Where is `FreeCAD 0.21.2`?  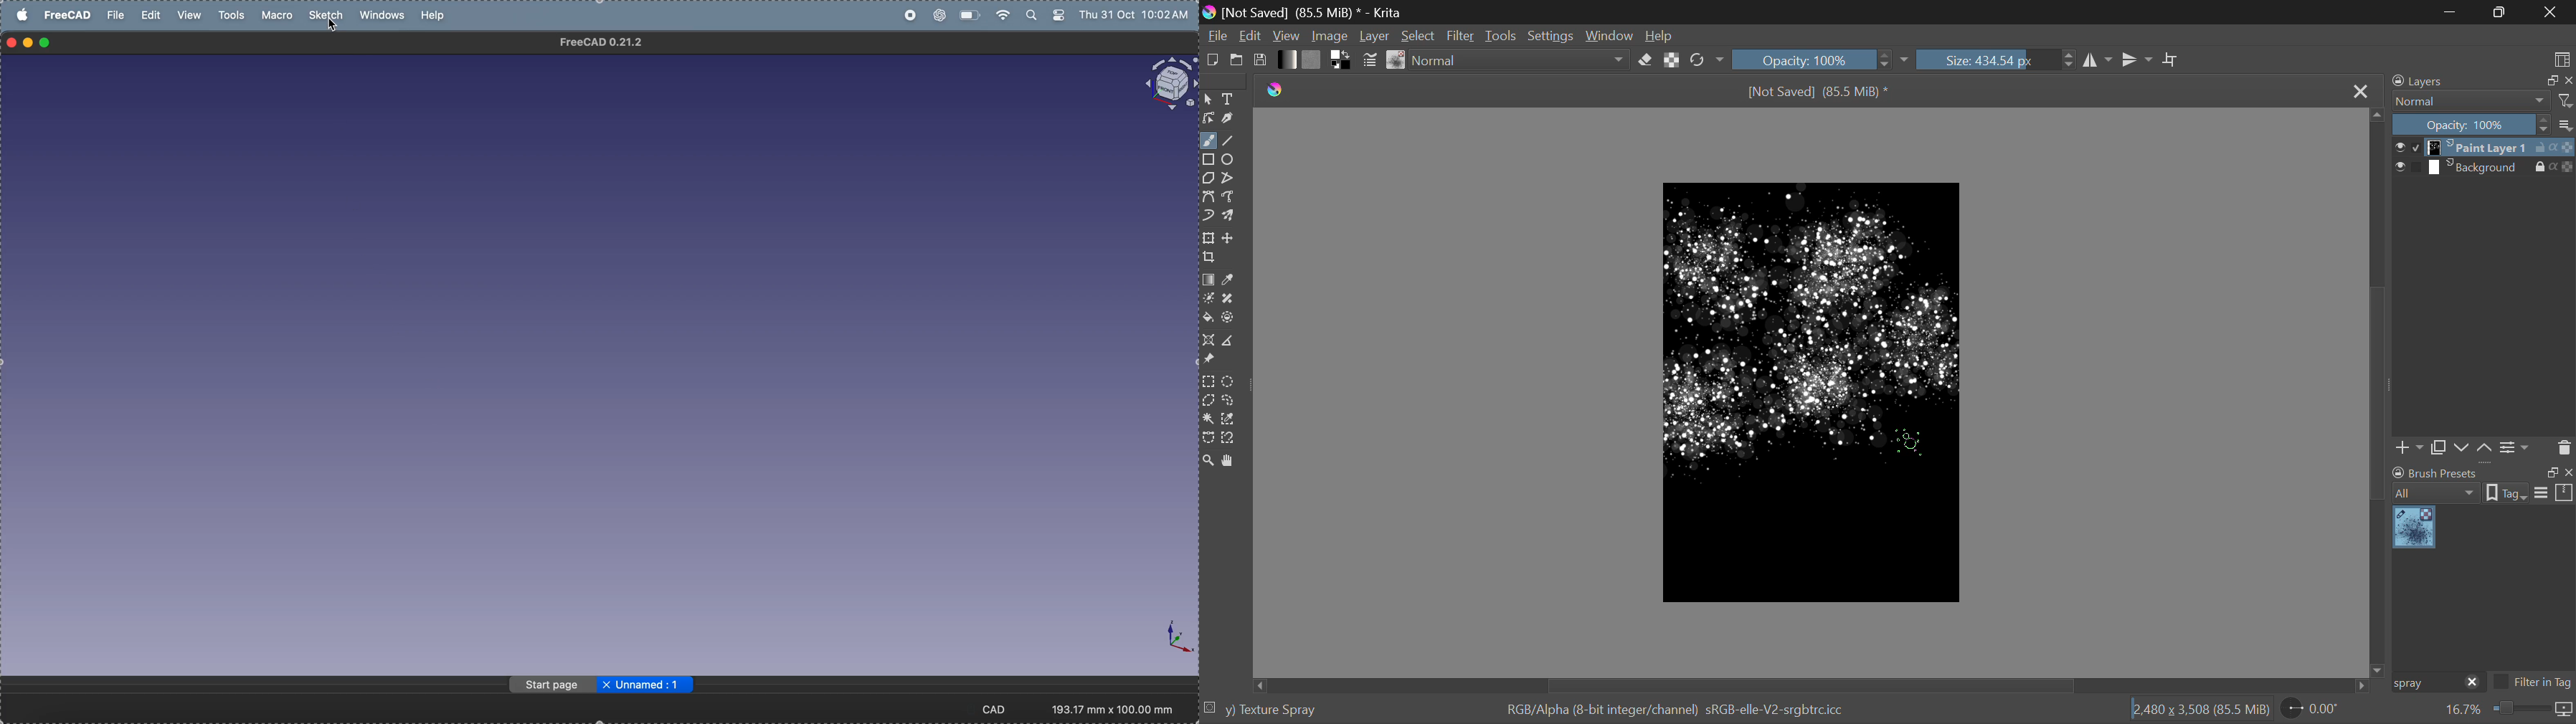
FreeCAD 0.21.2 is located at coordinates (602, 42).